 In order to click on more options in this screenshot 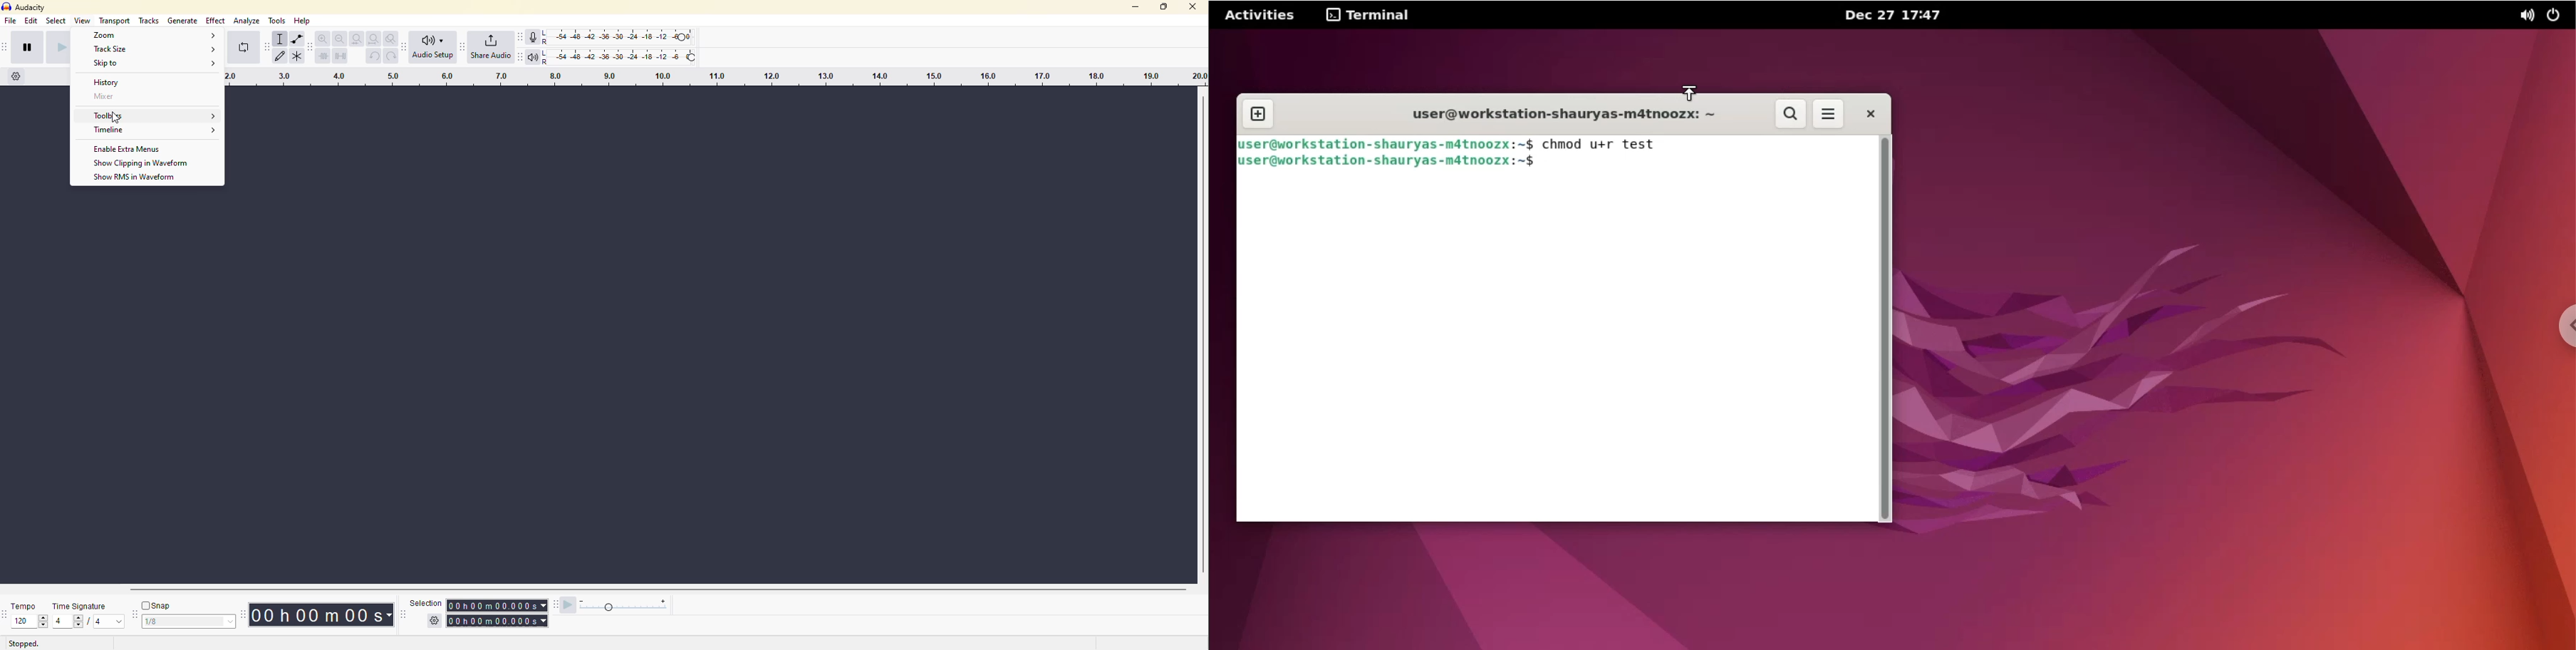, I will do `click(1831, 114)`.